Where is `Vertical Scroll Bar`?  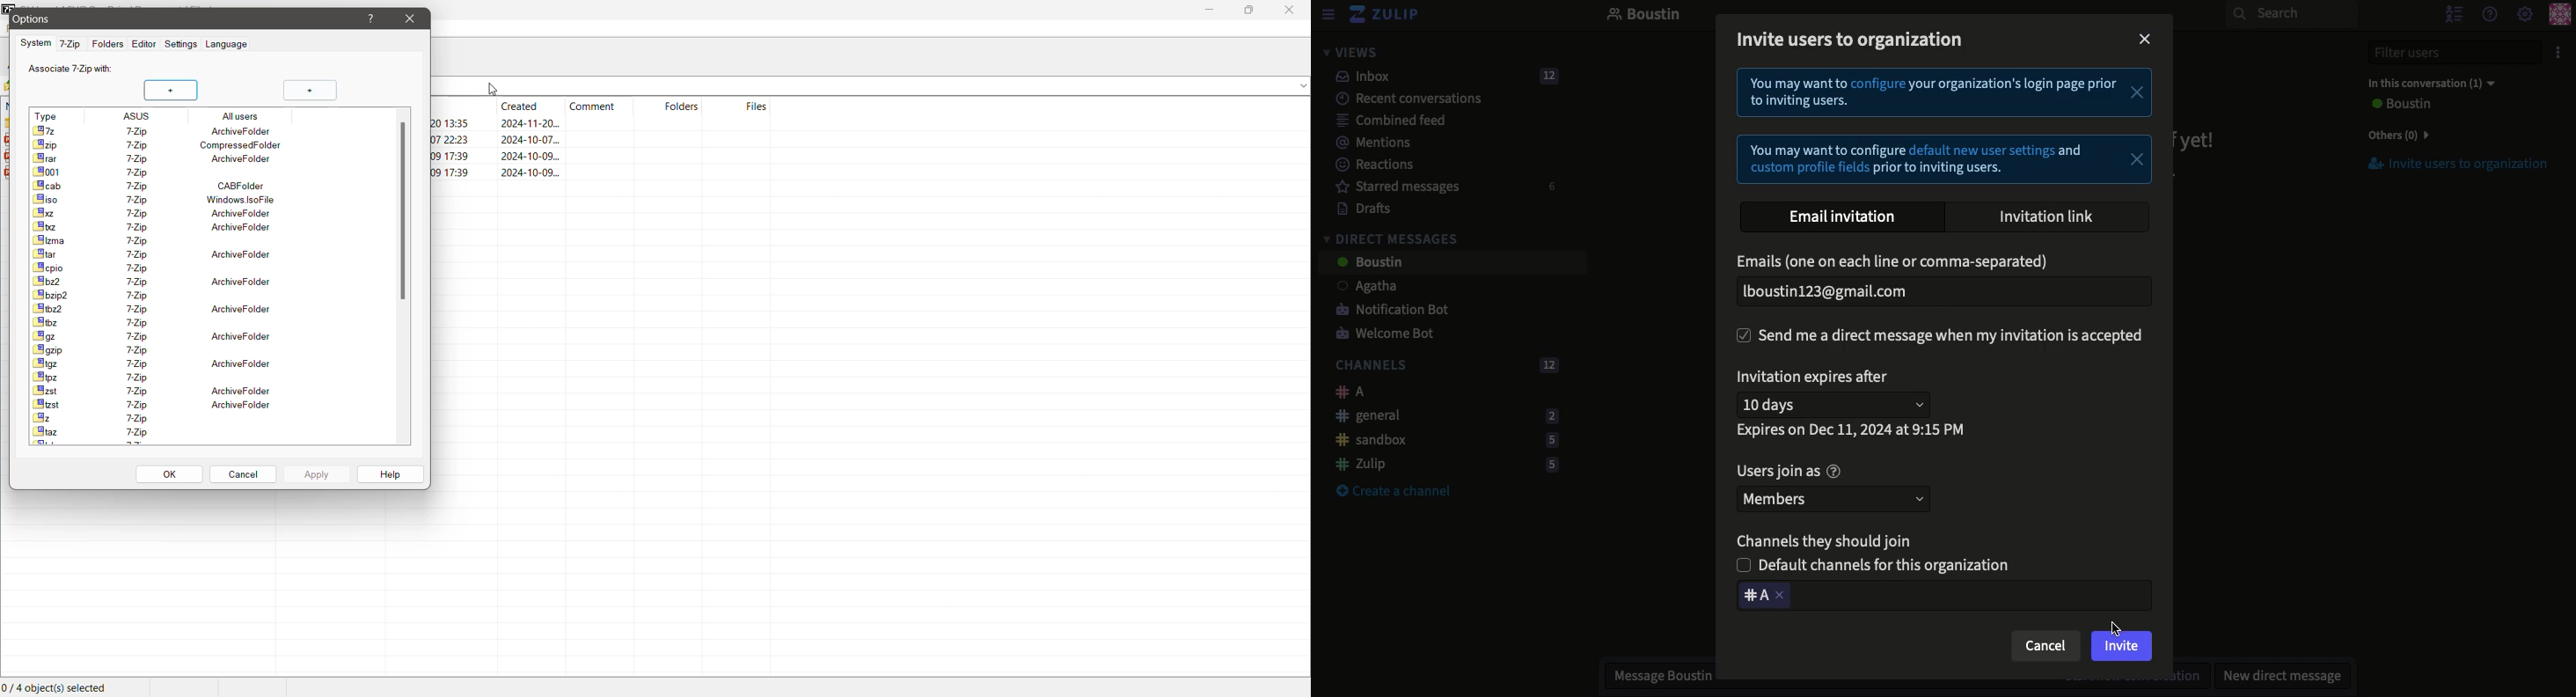 Vertical Scroll Bar is located at coordinates (404, 212).